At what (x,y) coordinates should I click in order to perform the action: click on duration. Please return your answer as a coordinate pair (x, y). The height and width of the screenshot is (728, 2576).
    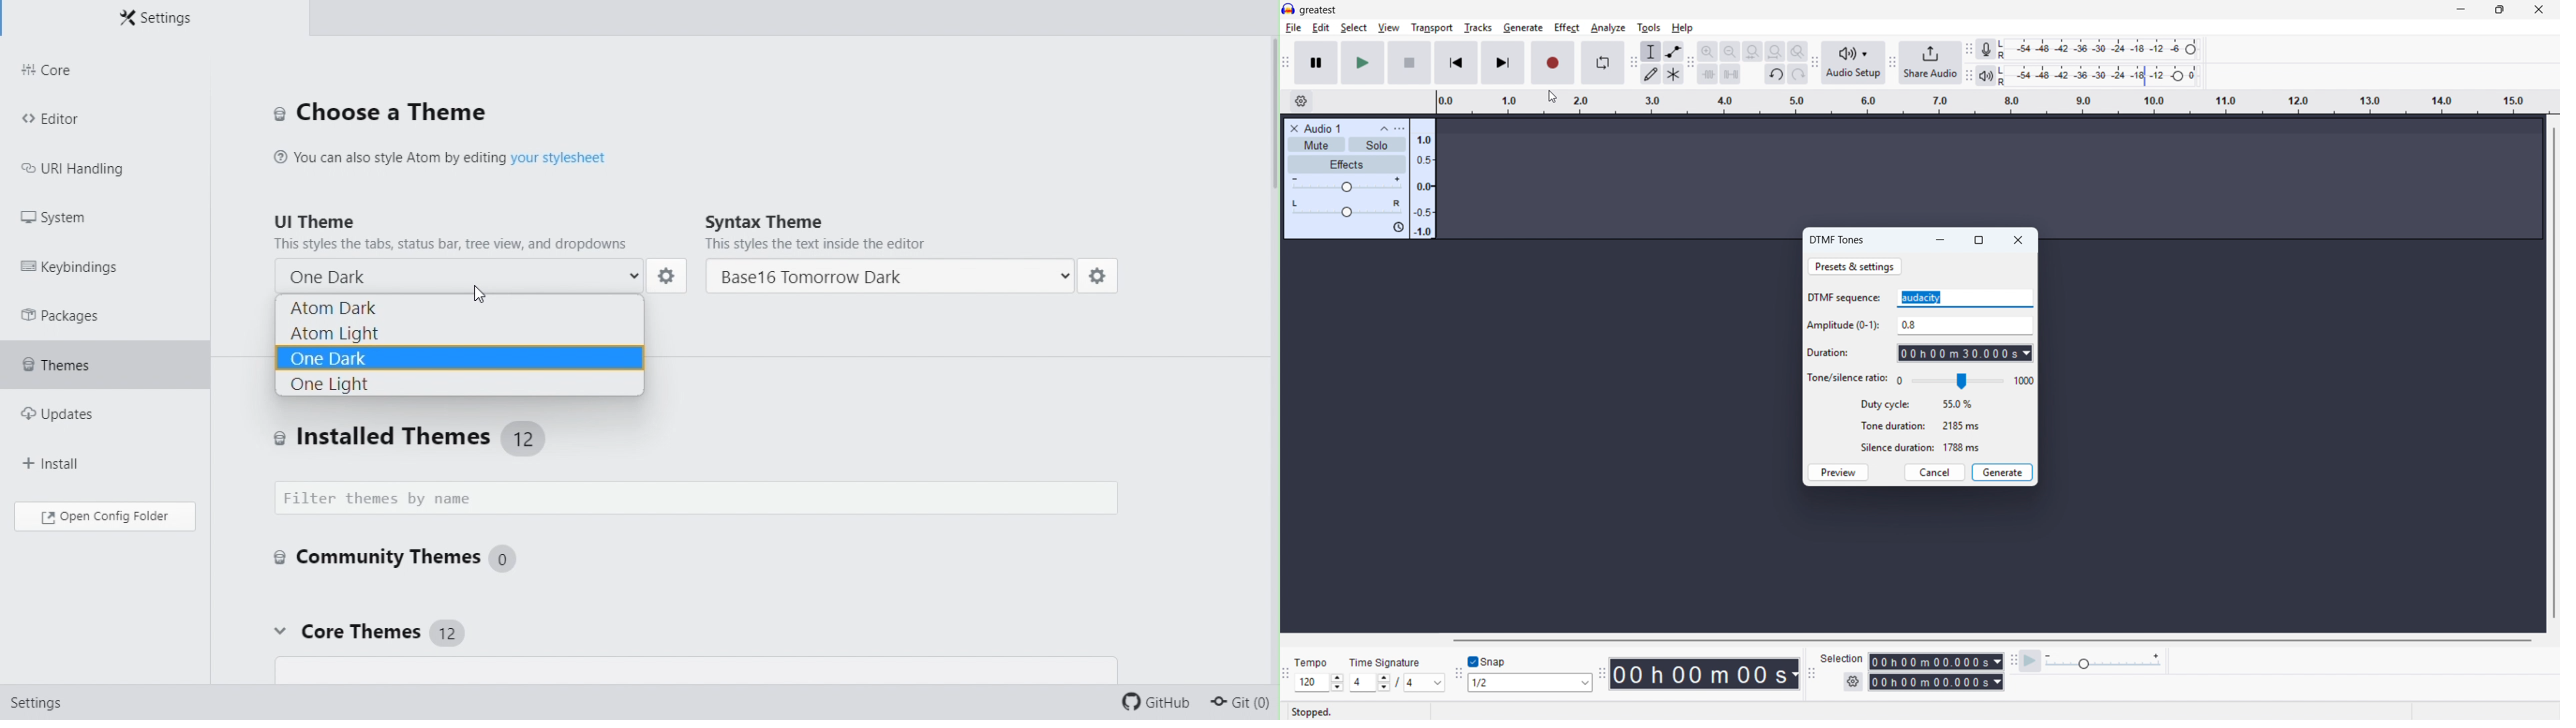
    Looking at the image, I should click on (1829, 353).